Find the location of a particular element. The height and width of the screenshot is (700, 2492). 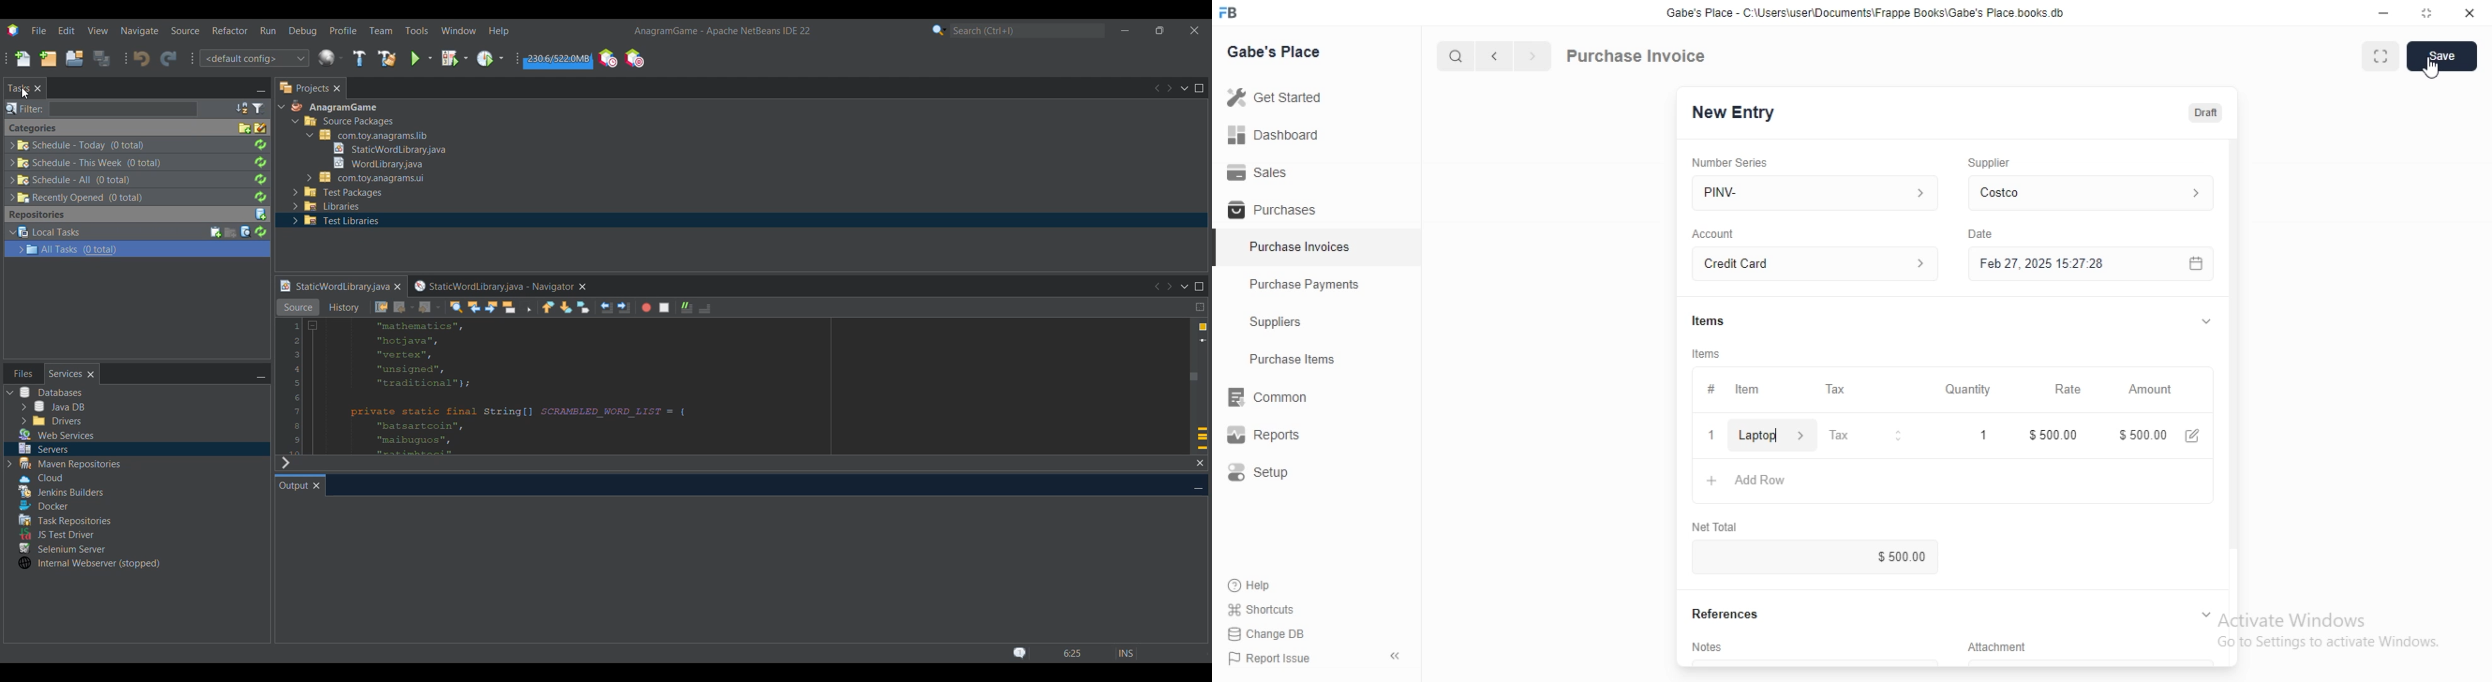

Account is located at coordinates (1713, 234).